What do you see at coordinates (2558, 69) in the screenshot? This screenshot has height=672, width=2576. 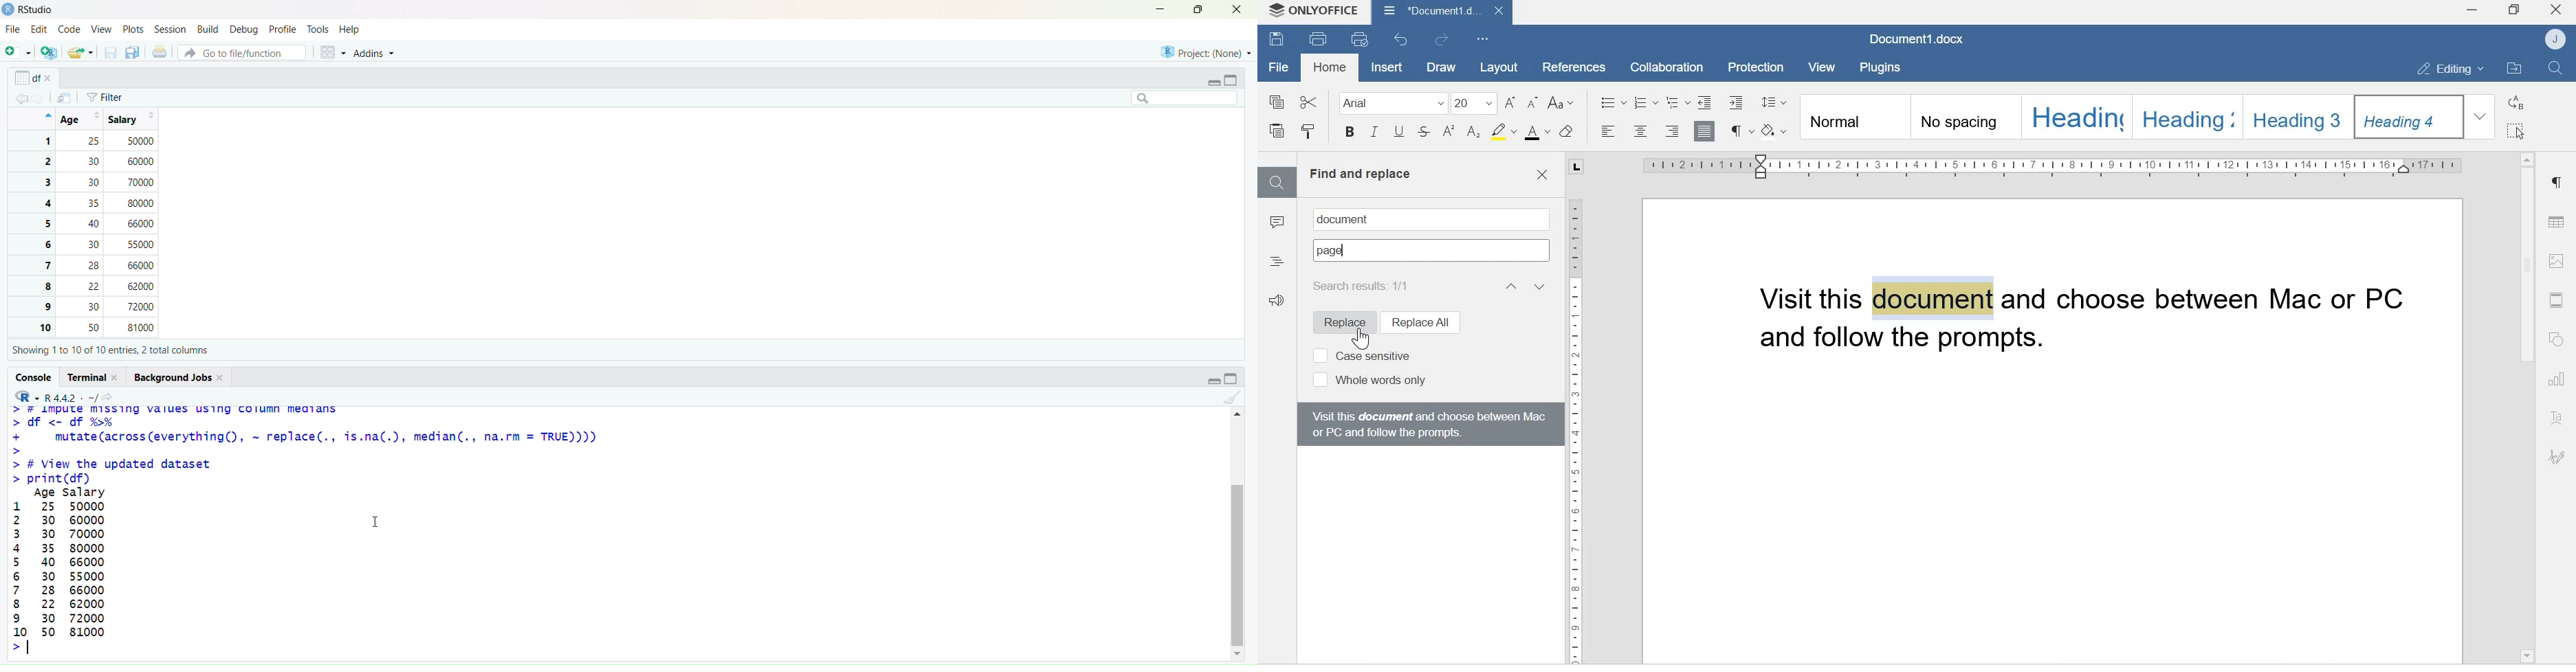 I see `Find` at bounding box center [2558, 69].